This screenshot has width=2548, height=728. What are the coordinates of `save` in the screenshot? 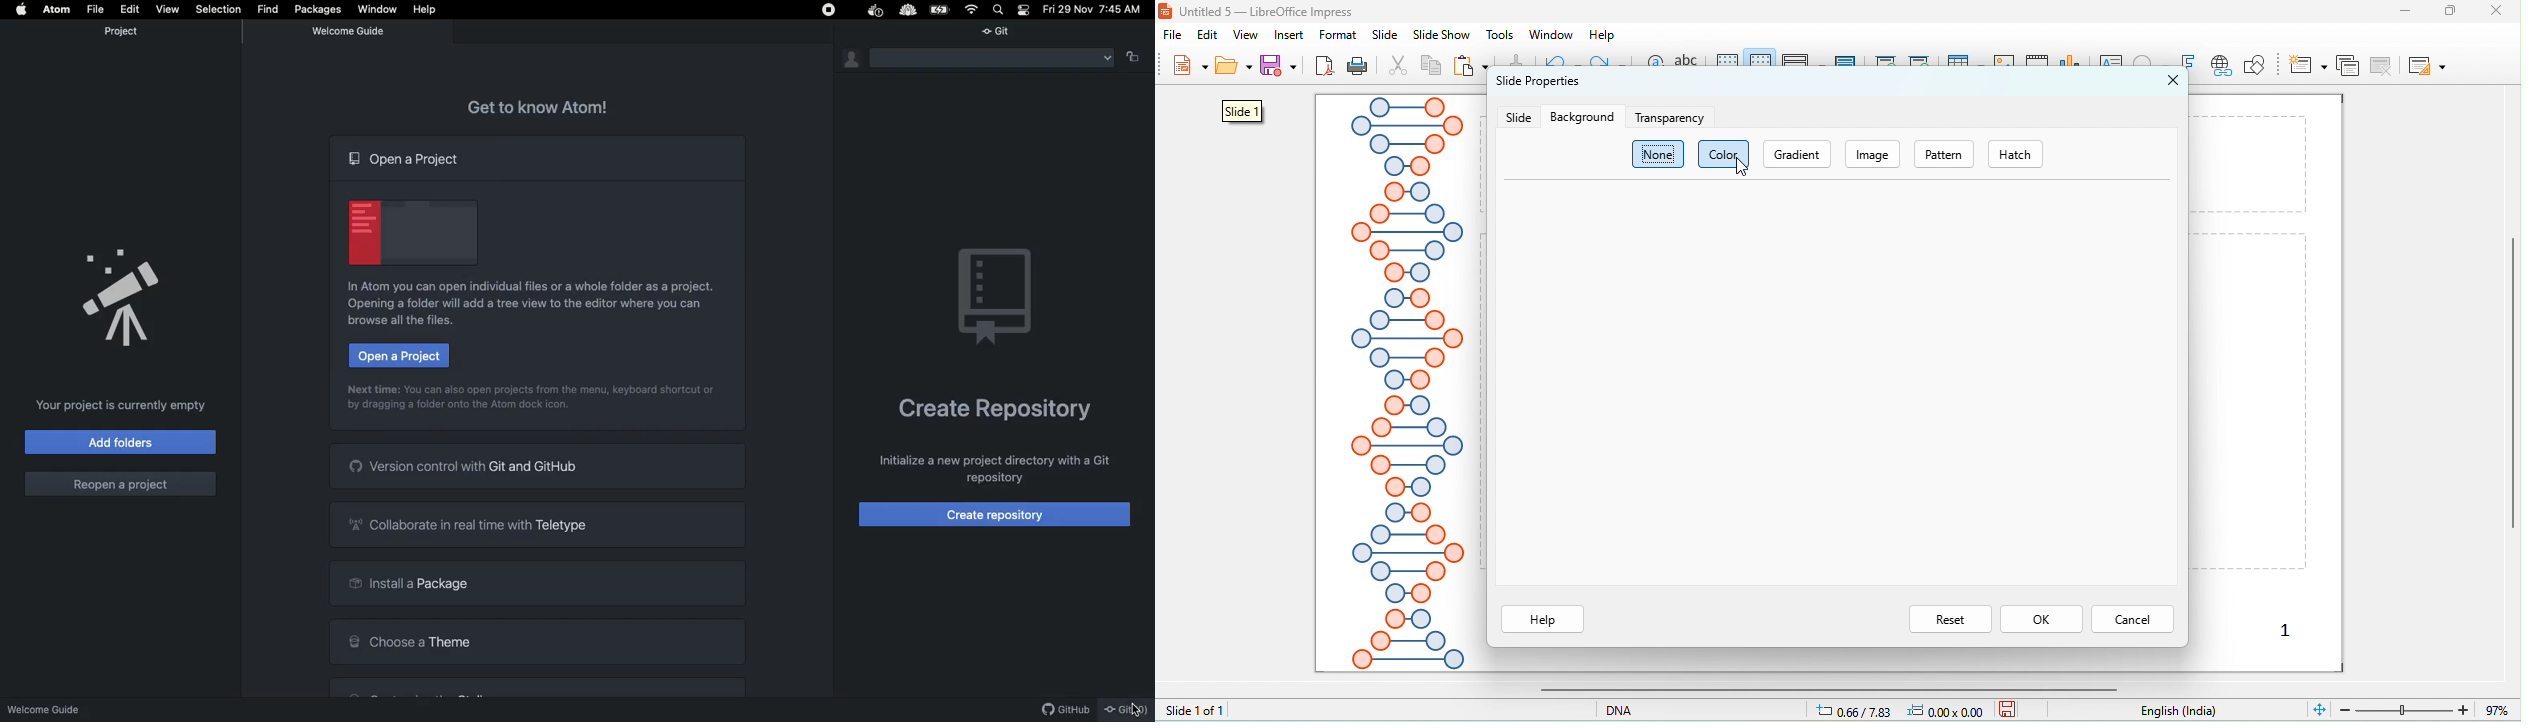 It's located at (1281, 65).